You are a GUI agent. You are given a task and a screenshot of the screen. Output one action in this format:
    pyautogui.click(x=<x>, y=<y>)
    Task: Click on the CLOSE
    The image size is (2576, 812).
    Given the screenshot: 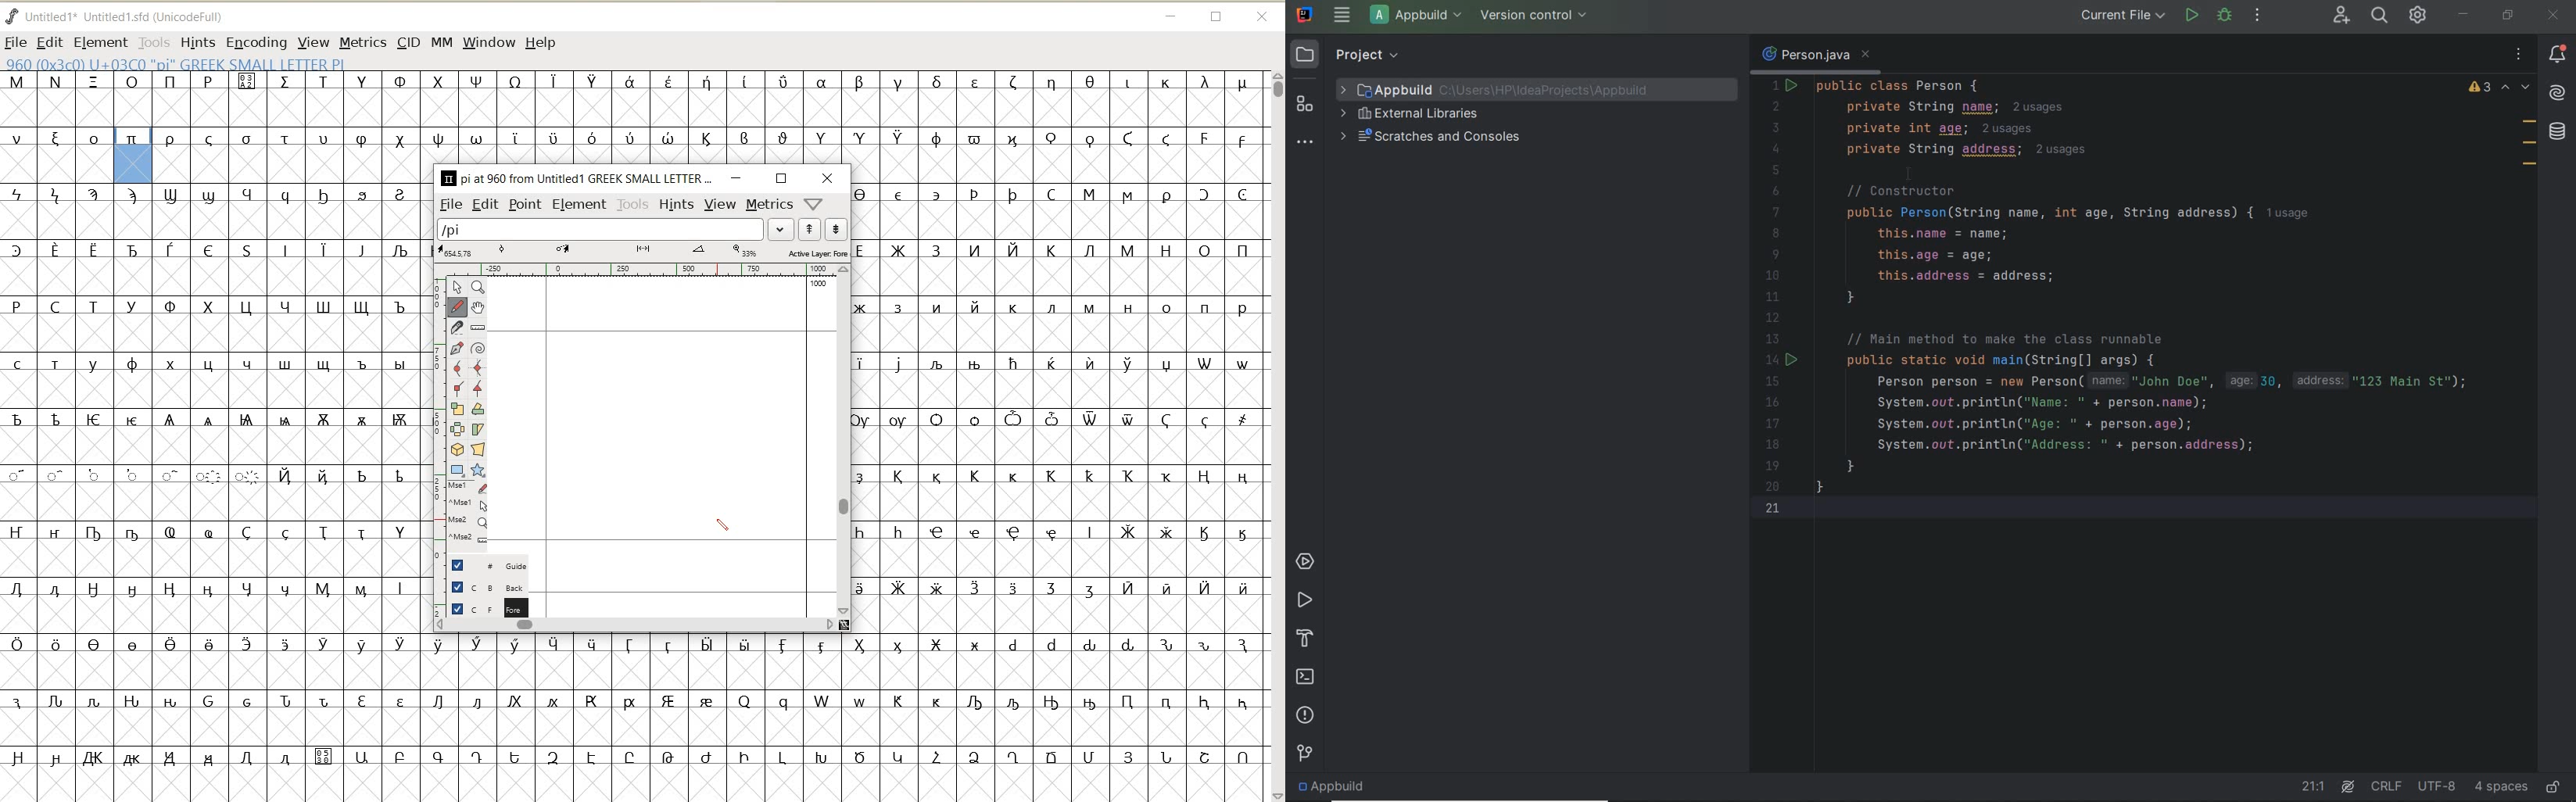 What is the action you would take?
    pyautogui.click(x=1265, y=18)
    